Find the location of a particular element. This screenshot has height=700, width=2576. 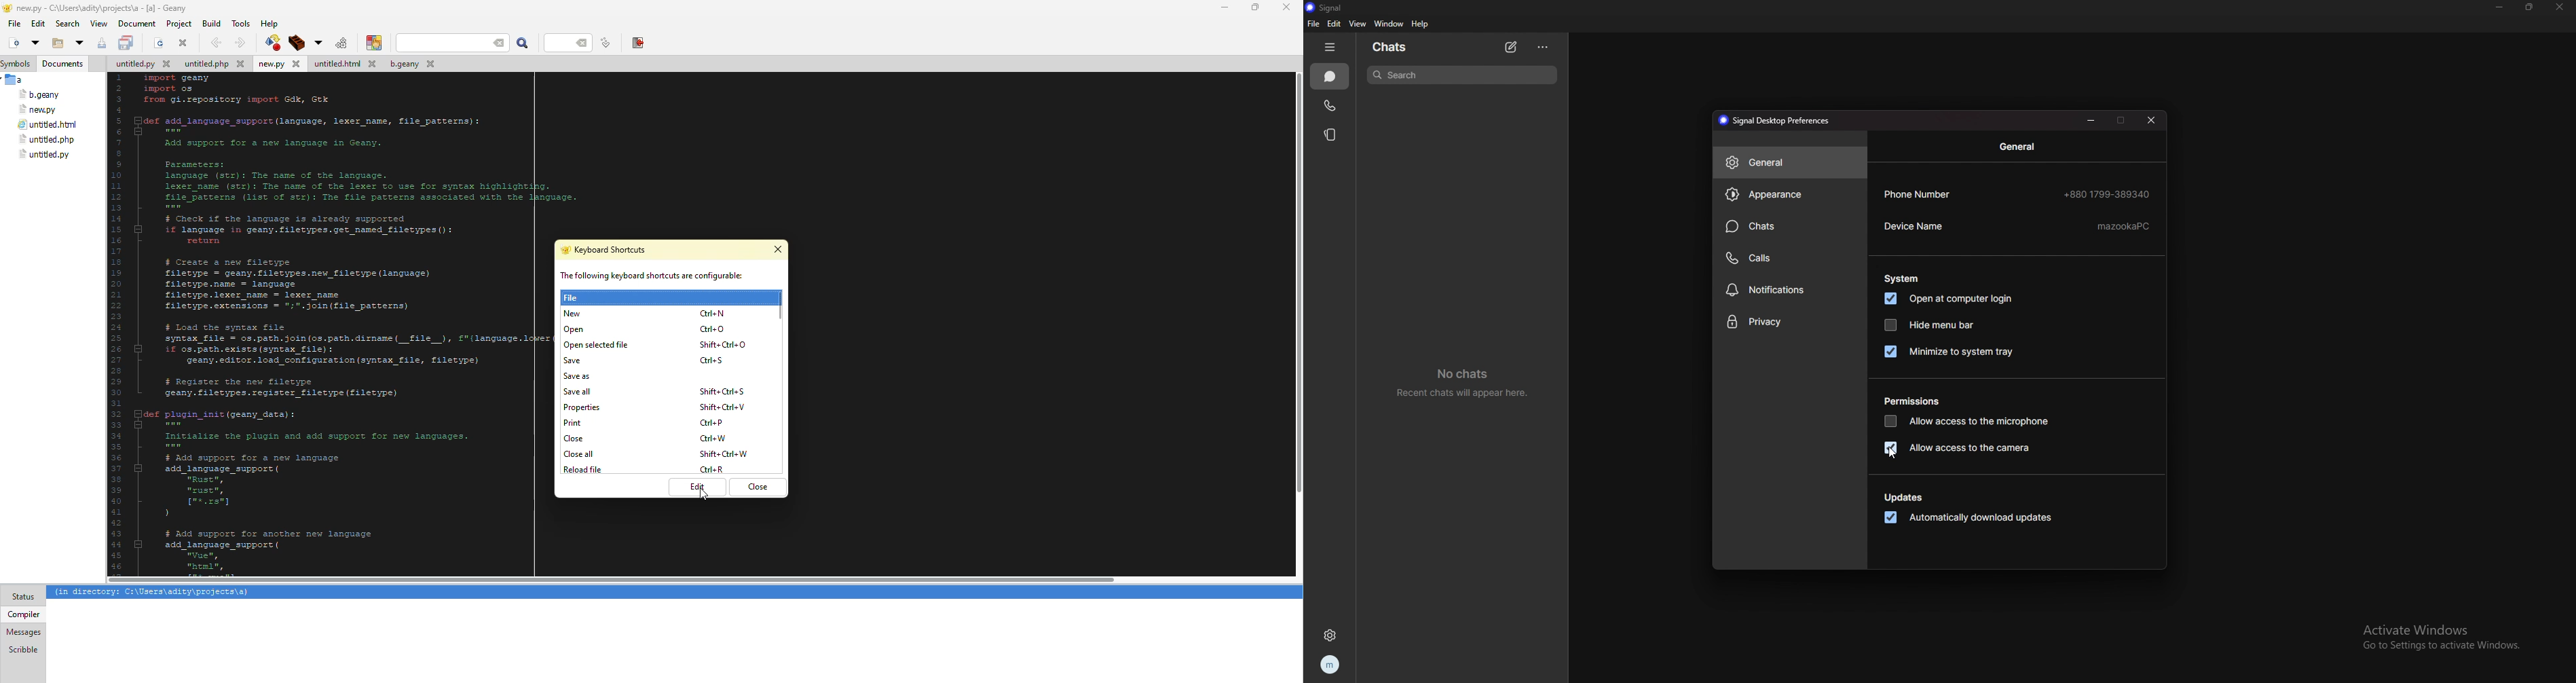

chats is located at coordinates (1330, 77).